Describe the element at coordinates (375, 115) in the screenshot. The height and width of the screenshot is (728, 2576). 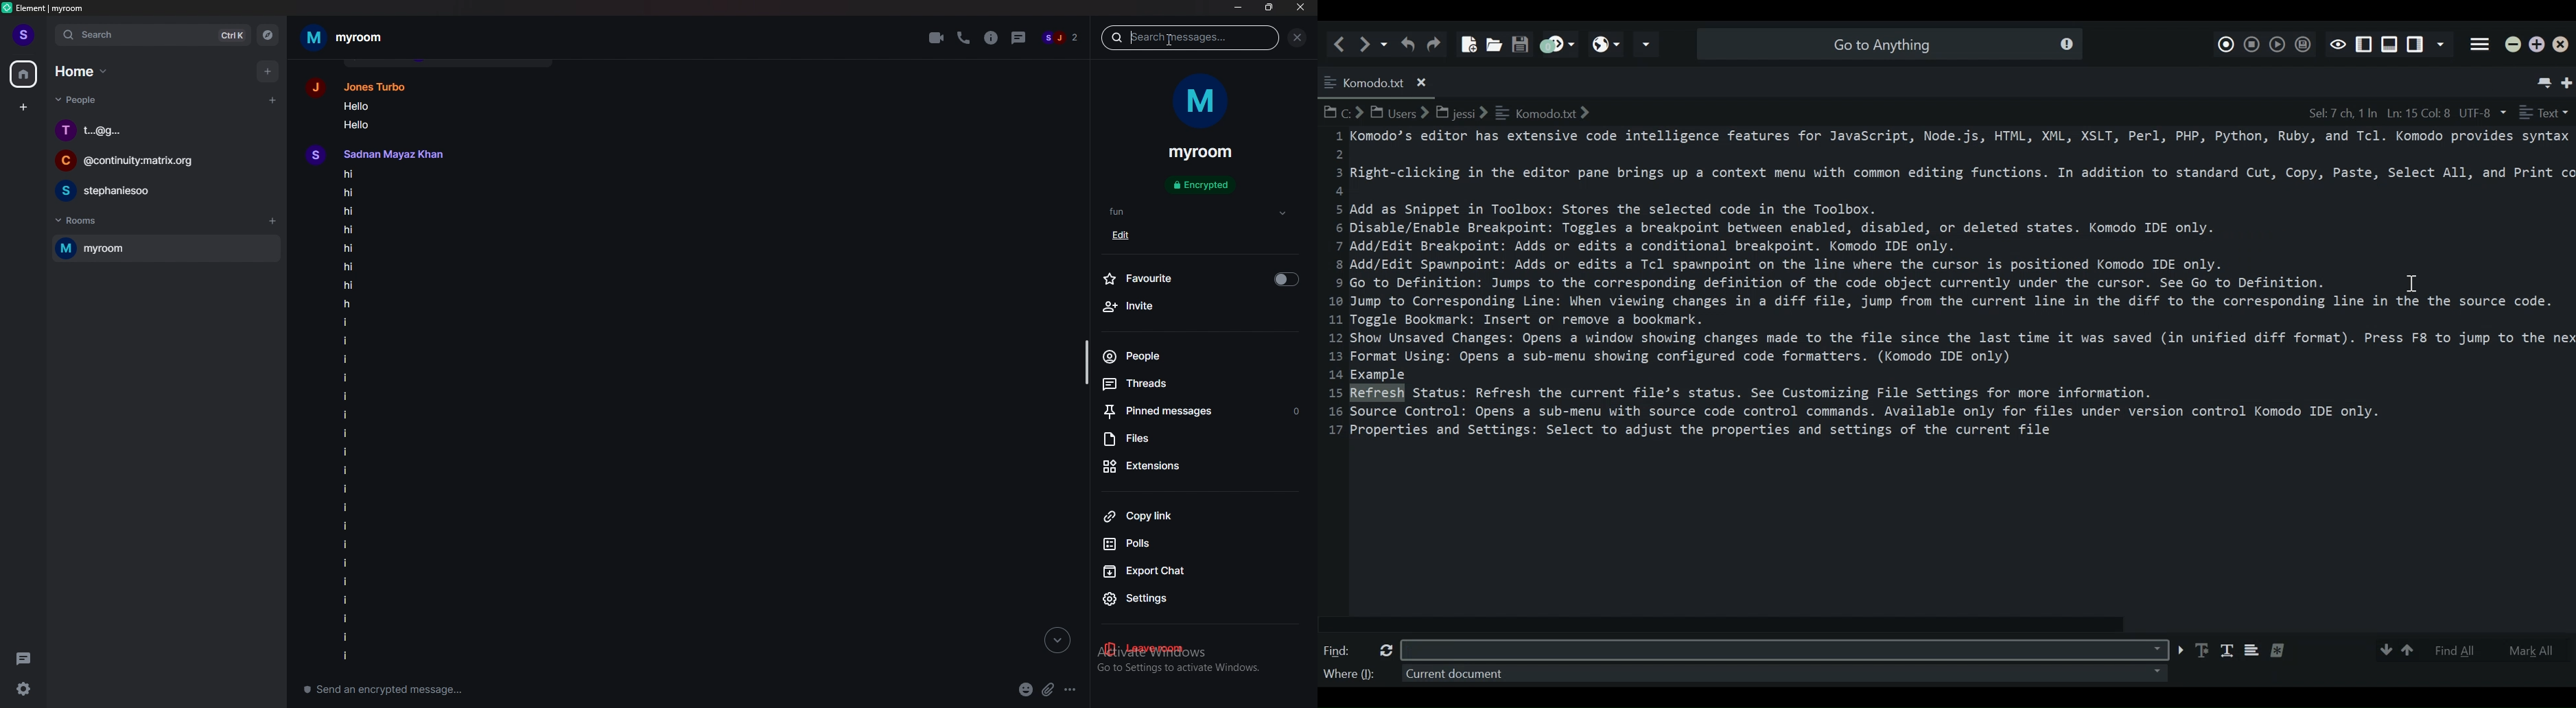
I see `text` at that location.